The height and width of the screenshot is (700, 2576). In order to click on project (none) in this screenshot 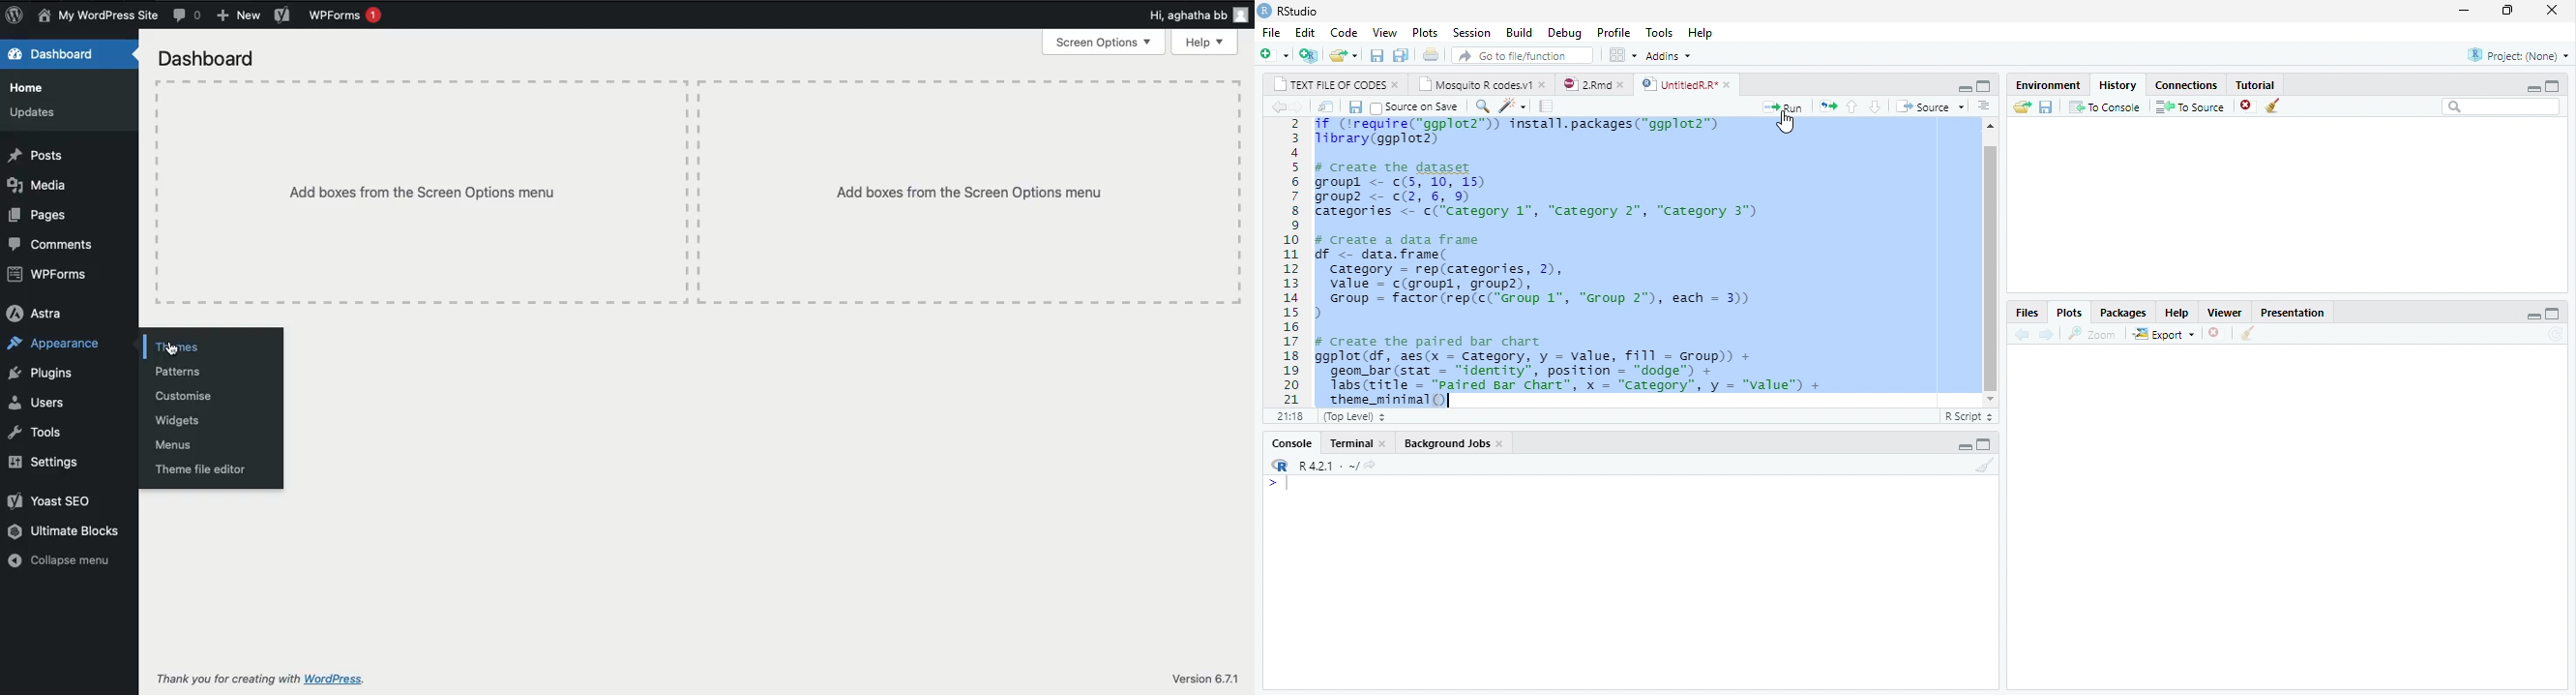, I will do `click(2518, 53)`.